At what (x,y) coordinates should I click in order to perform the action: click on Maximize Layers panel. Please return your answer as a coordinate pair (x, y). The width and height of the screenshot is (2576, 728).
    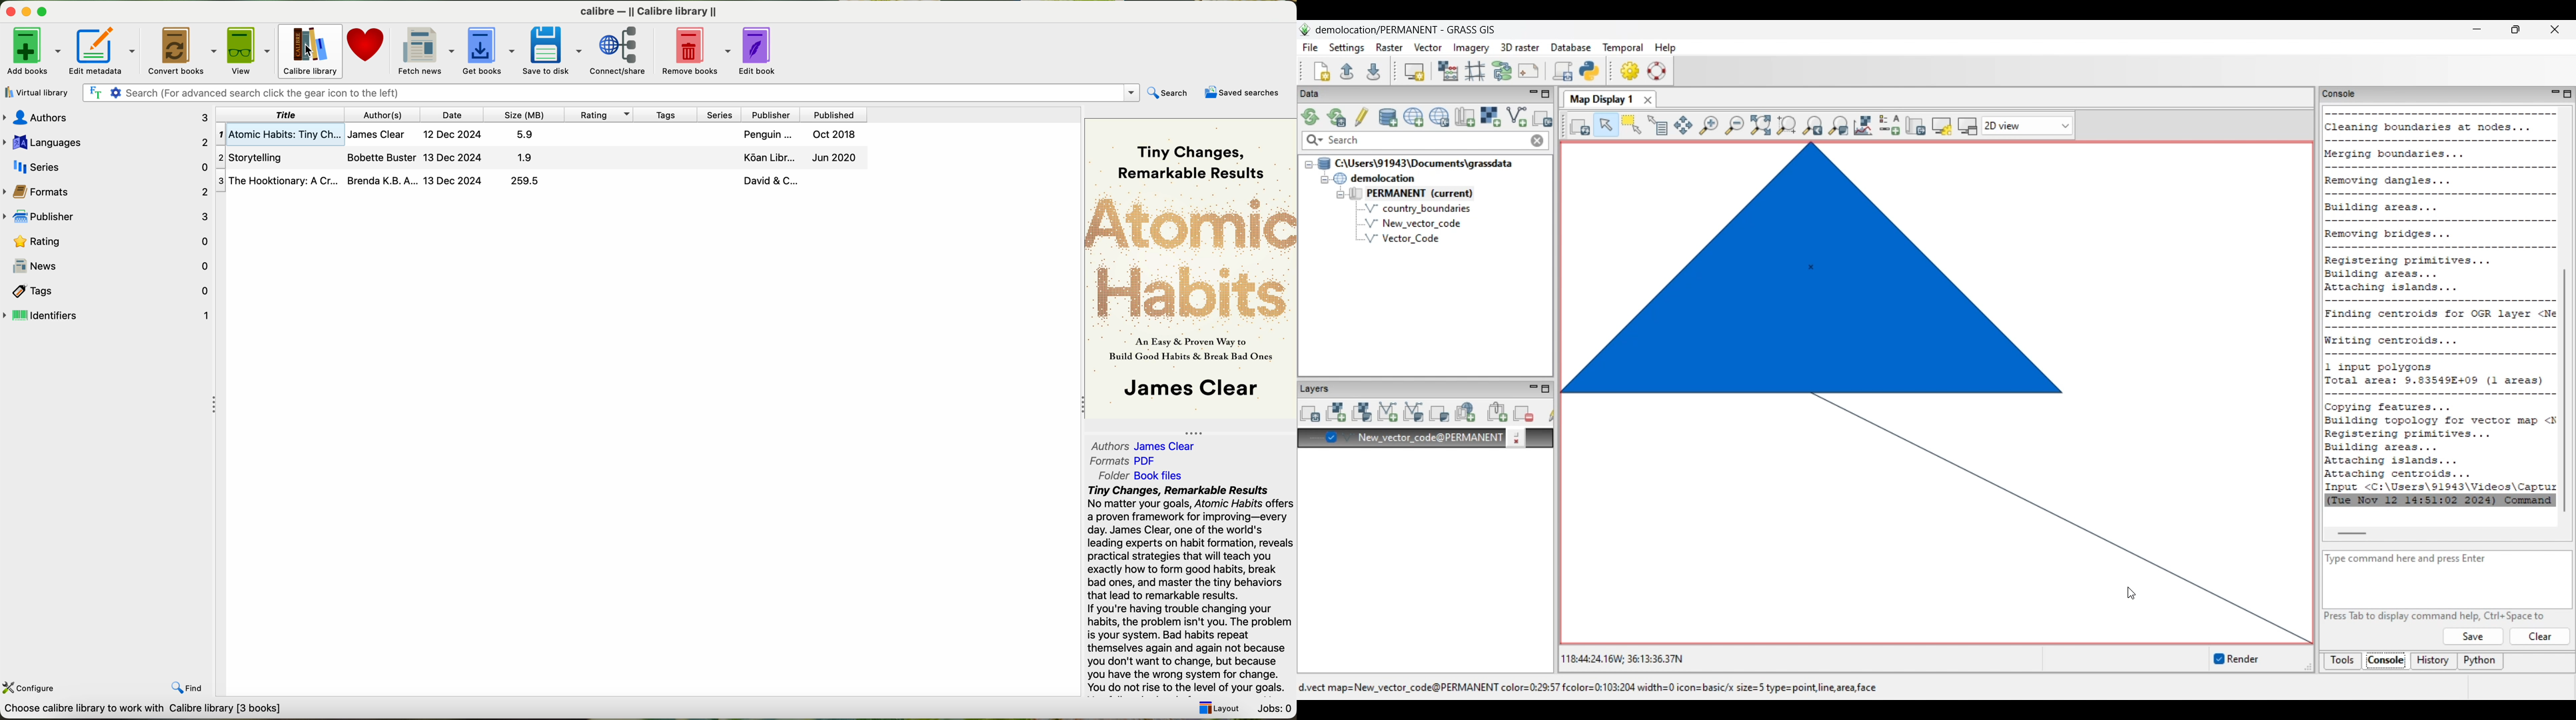
    Looking at the image, I should click on (1546, 389).